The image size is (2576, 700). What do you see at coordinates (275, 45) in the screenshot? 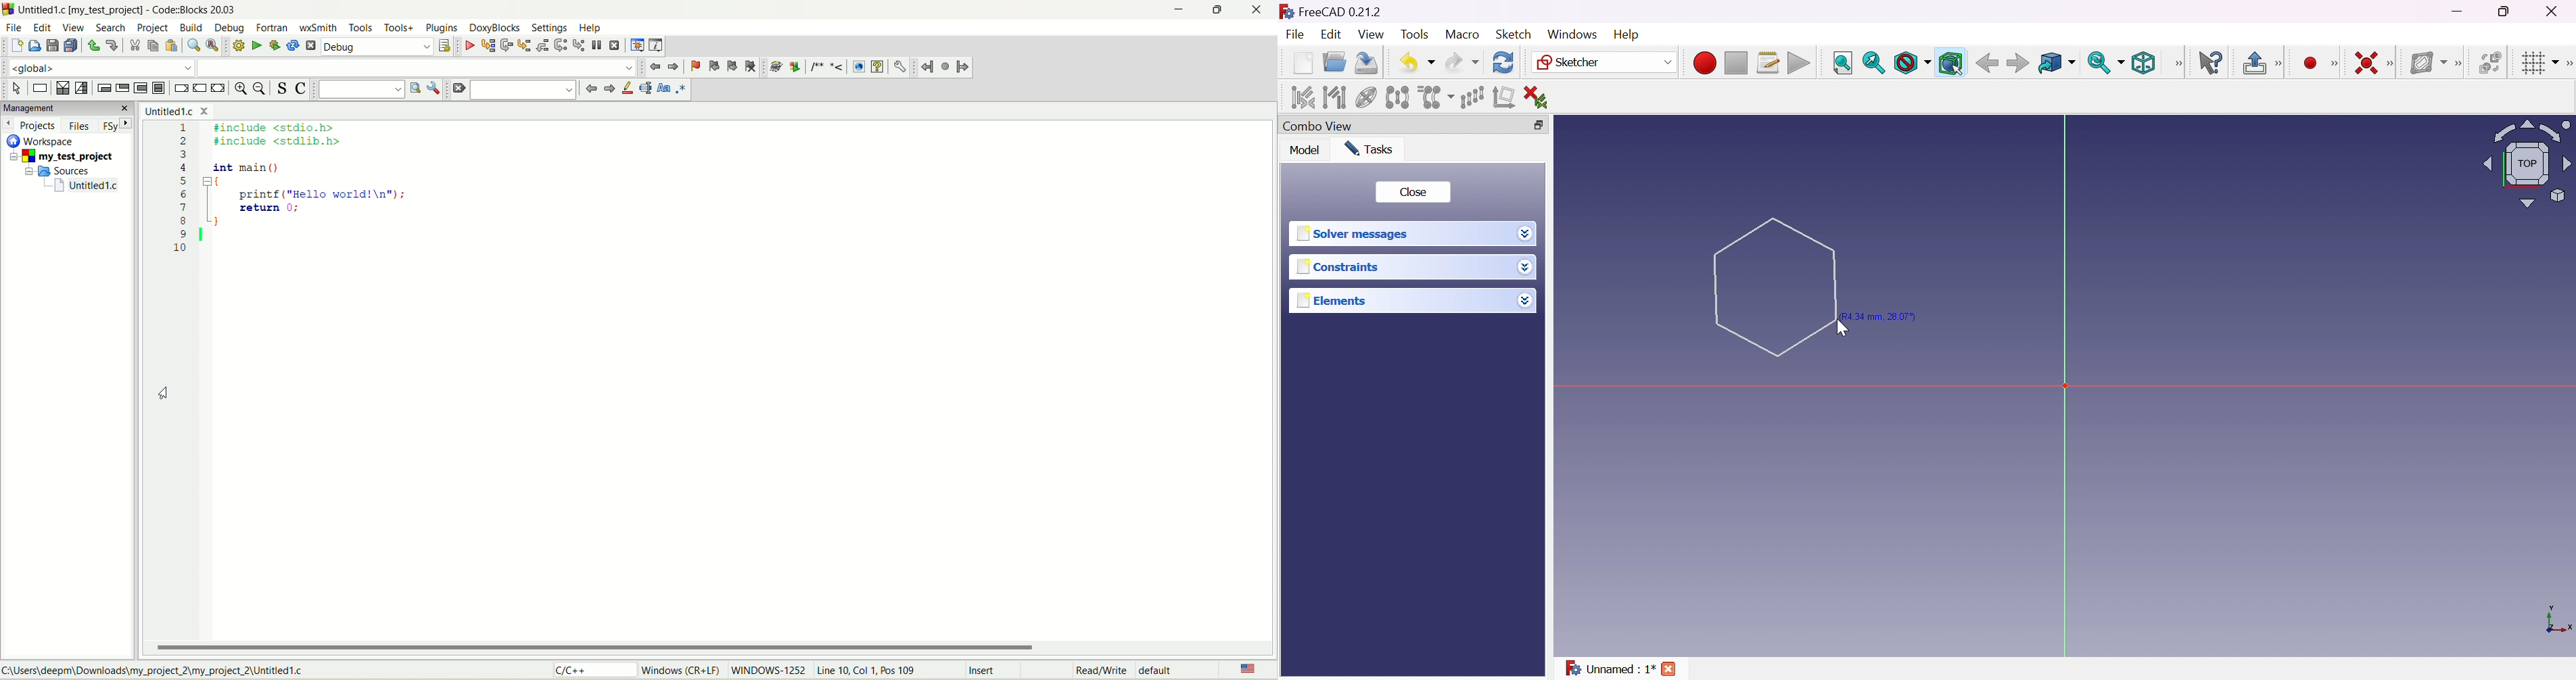
I see `build and run` at bounding box center [275, 45].